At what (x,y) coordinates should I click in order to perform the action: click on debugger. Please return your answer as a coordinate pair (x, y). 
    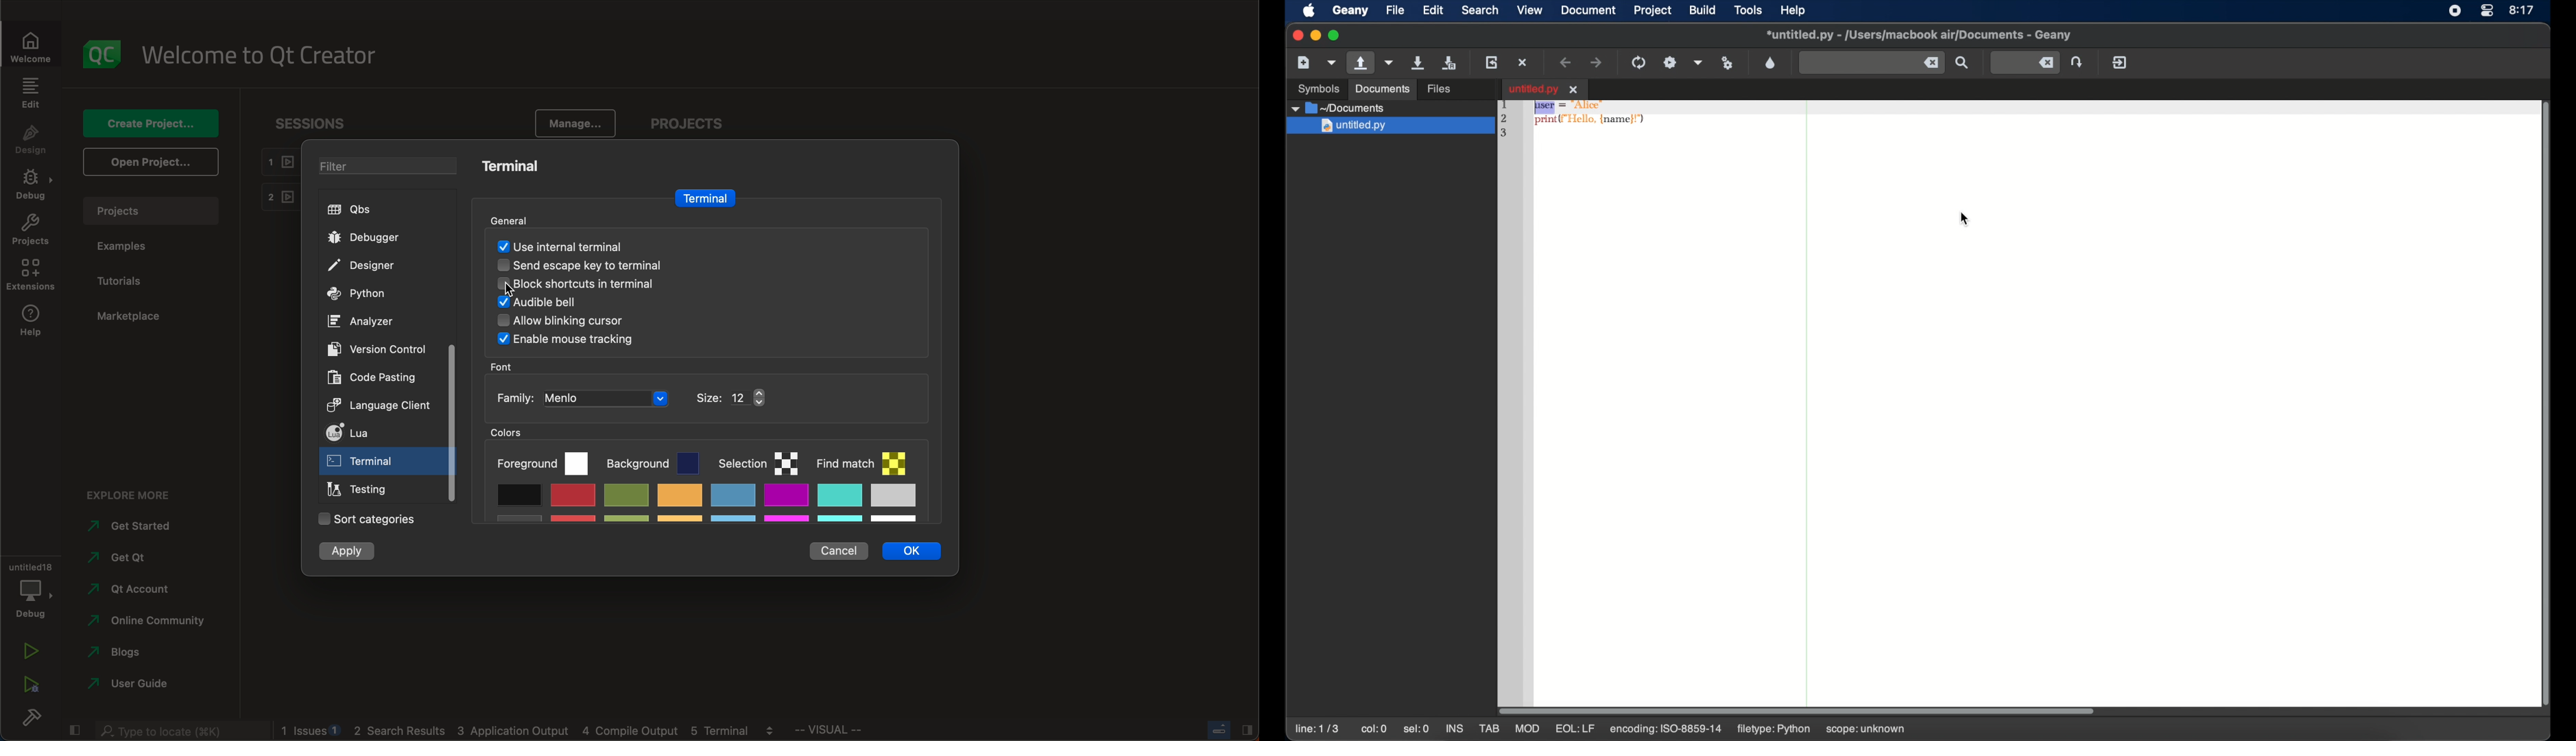
    Looking at the image, I should click on (373, 238).